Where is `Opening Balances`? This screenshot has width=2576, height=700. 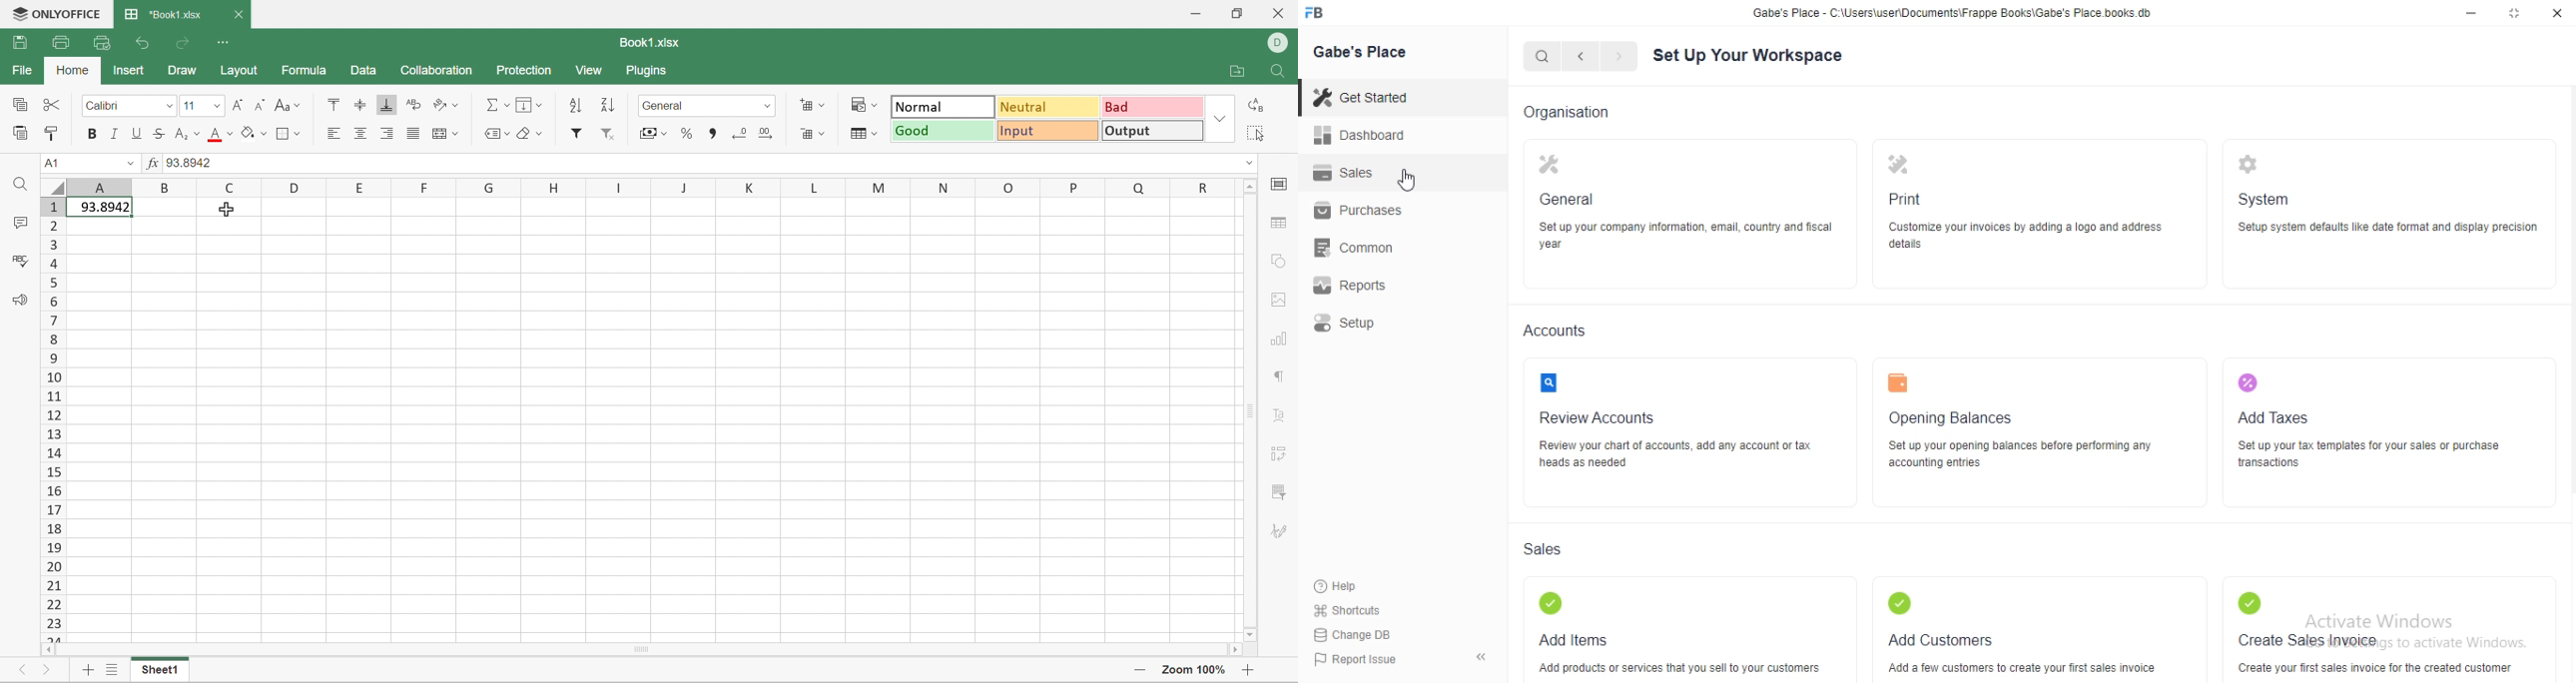 Opening Balances is located at coordinates (1950, 418).